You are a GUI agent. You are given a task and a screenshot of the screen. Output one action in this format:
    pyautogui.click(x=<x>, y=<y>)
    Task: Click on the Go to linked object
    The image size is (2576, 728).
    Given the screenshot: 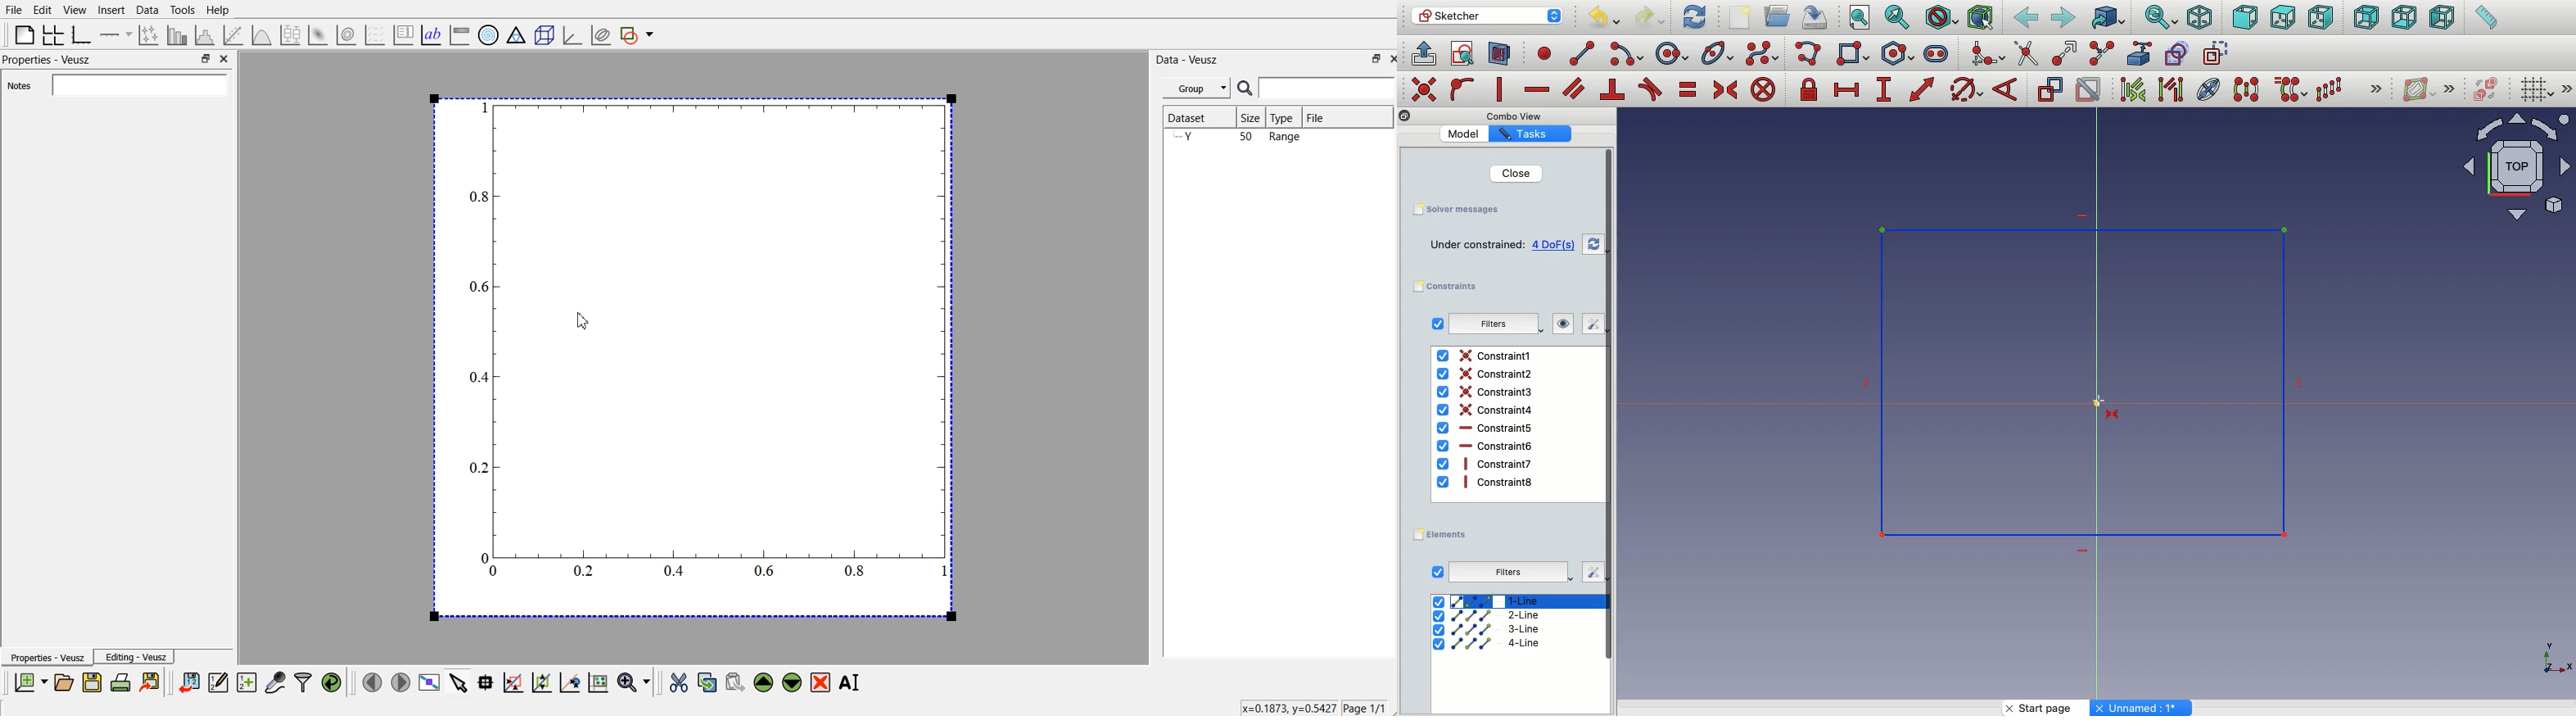 What is the action you would take?
    pyautogui.click(x=2108, y=19)
    